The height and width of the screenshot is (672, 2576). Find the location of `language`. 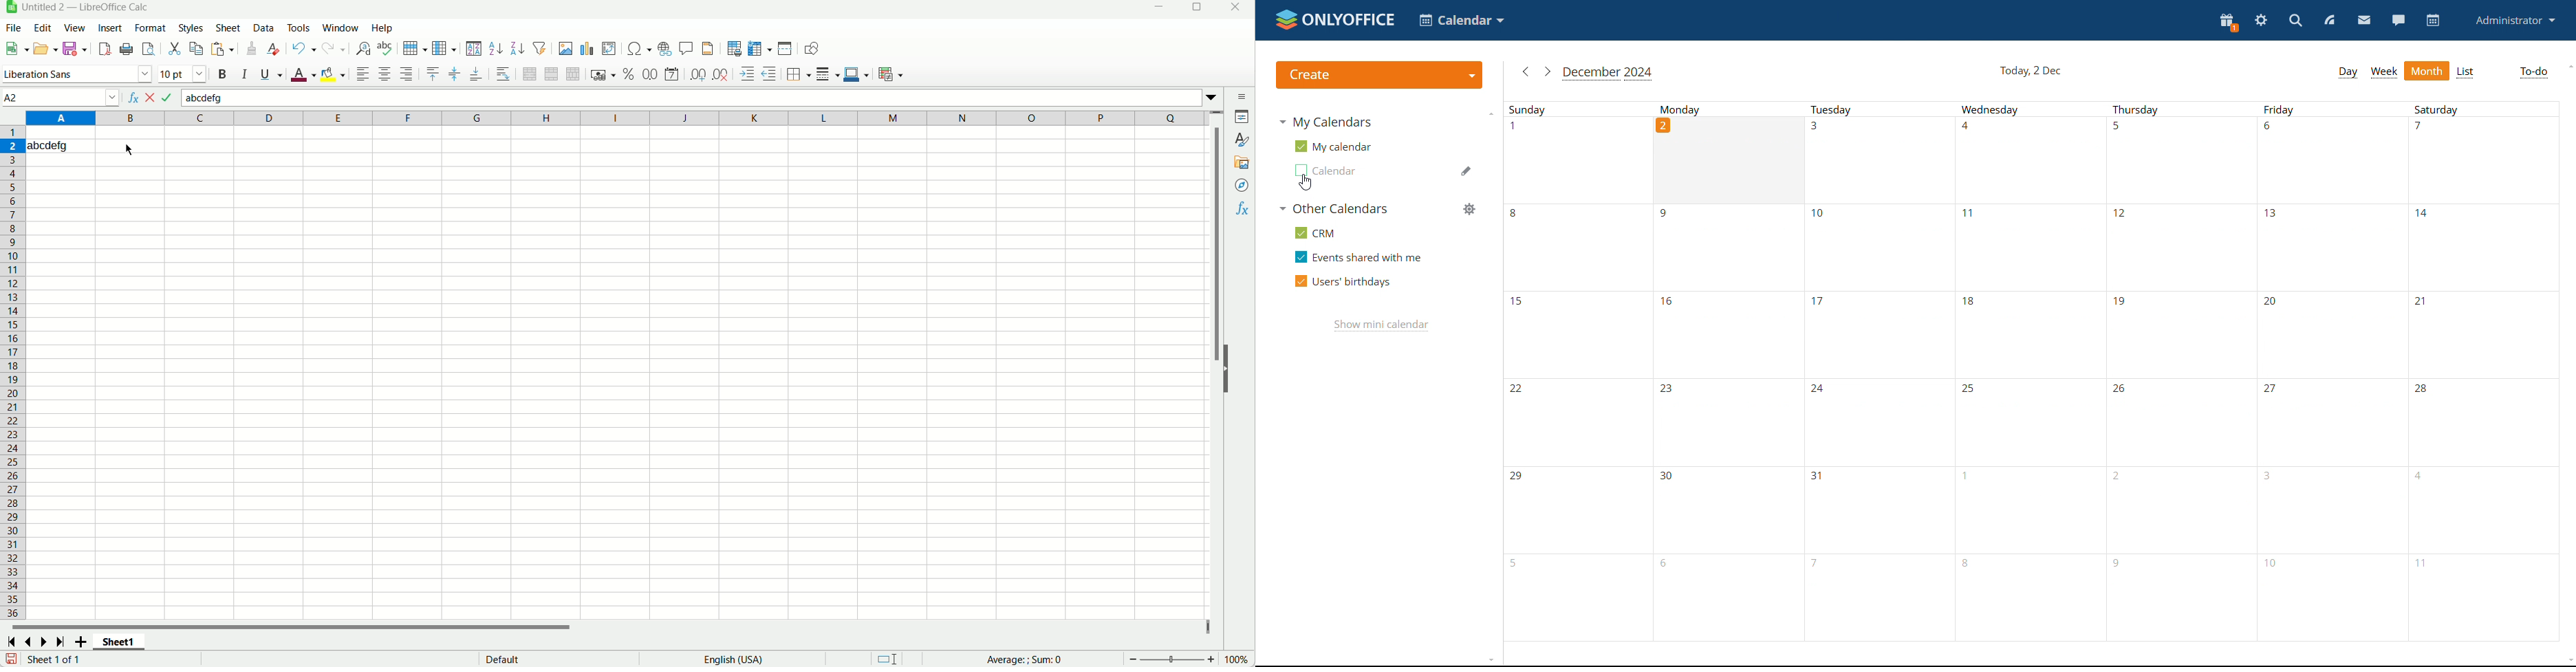

language is located at coordinates (733, 659).